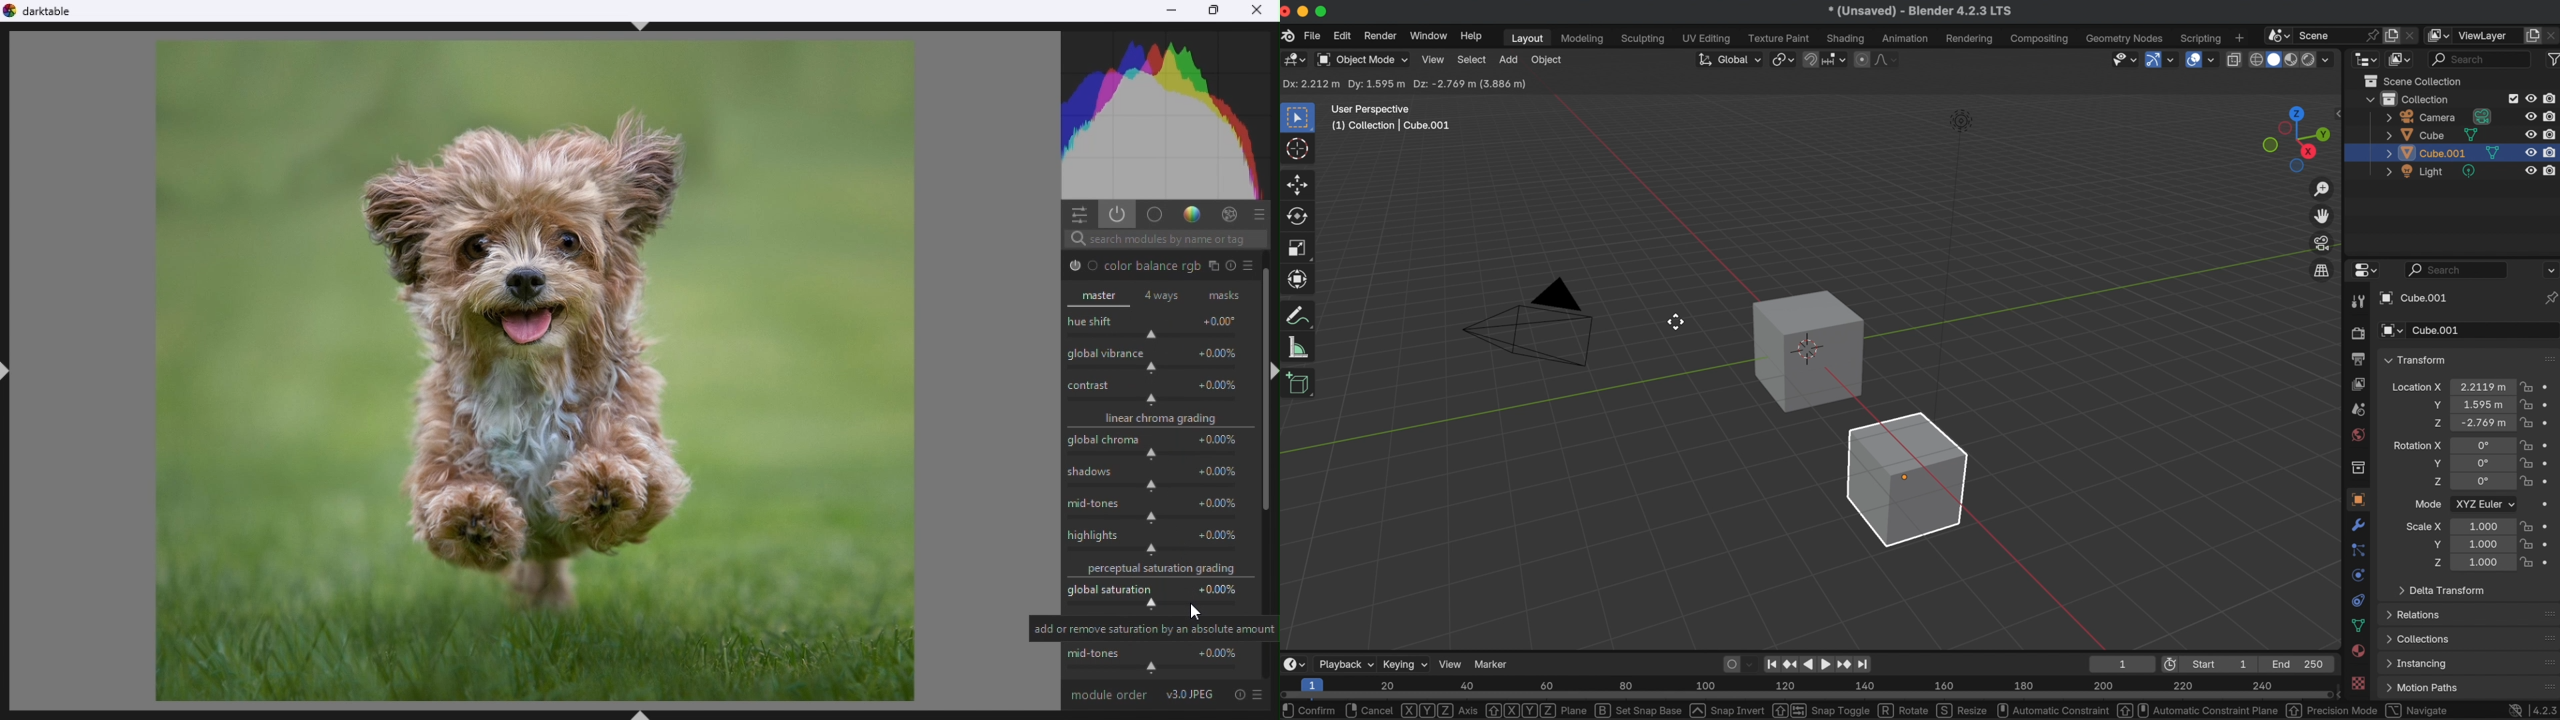 This screenshot has width=2576, height=728. I want to click on play animation, so click(1817, 663).